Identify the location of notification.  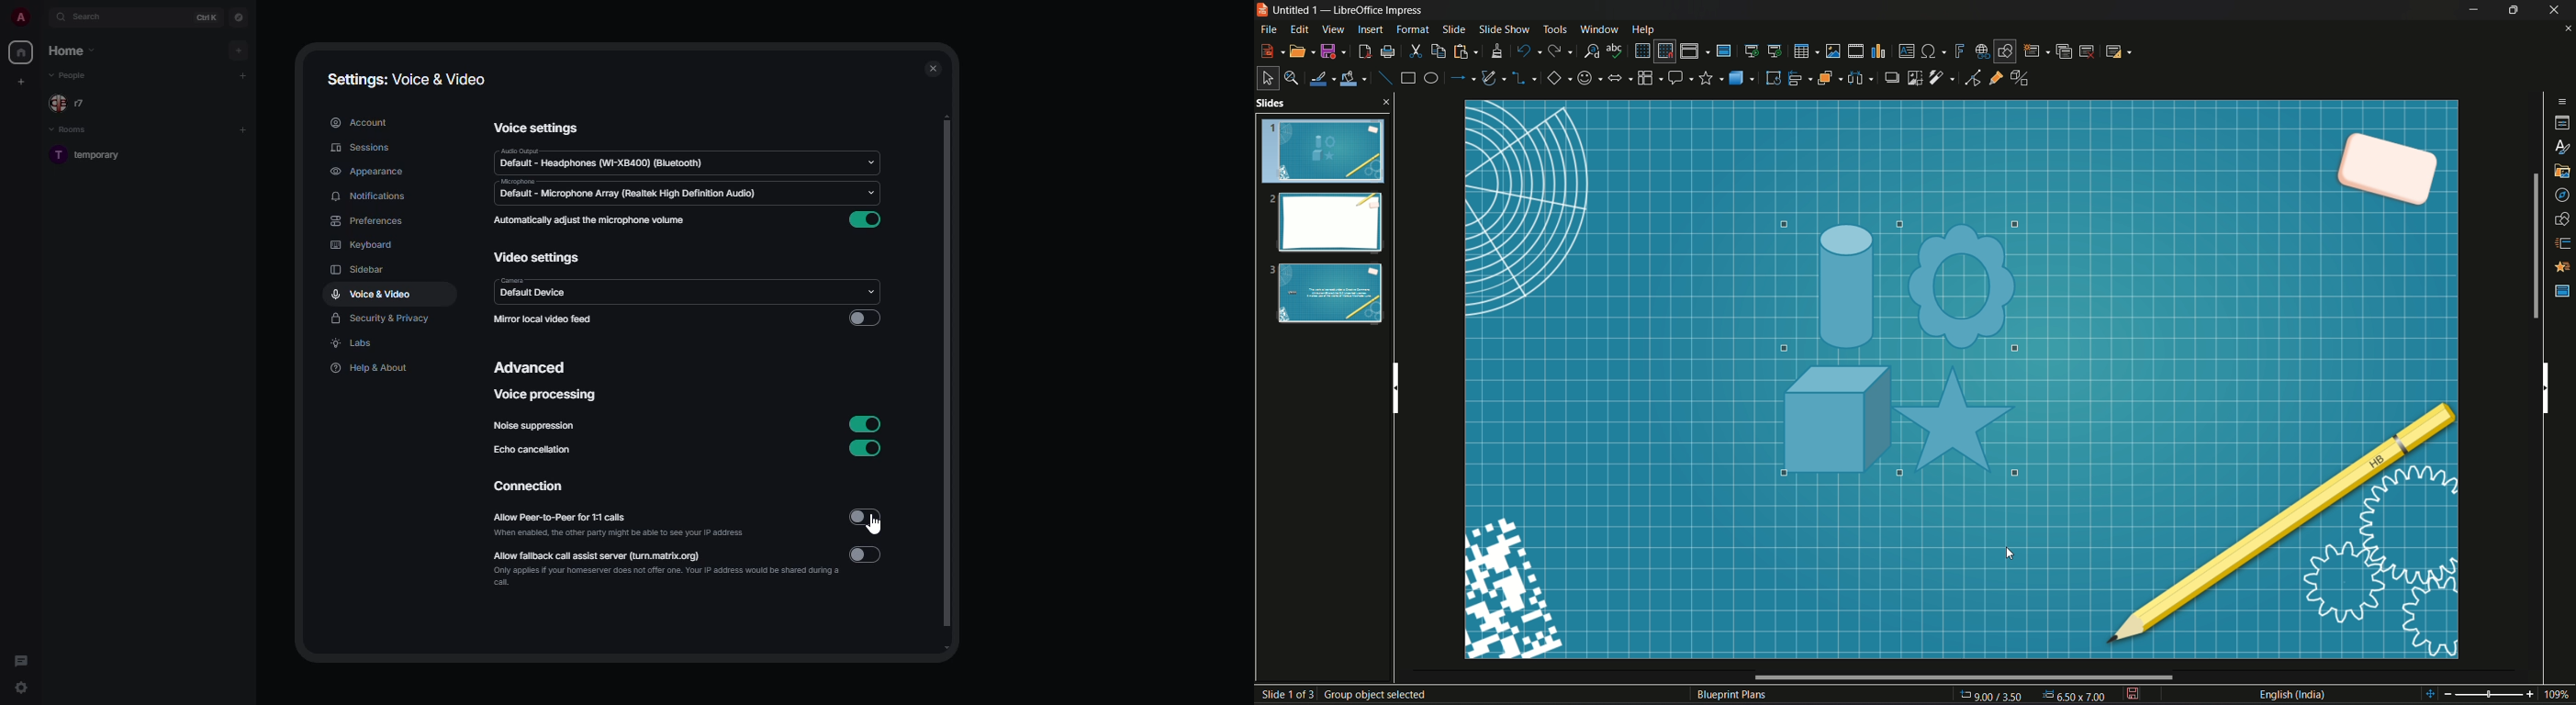
(373, 196).